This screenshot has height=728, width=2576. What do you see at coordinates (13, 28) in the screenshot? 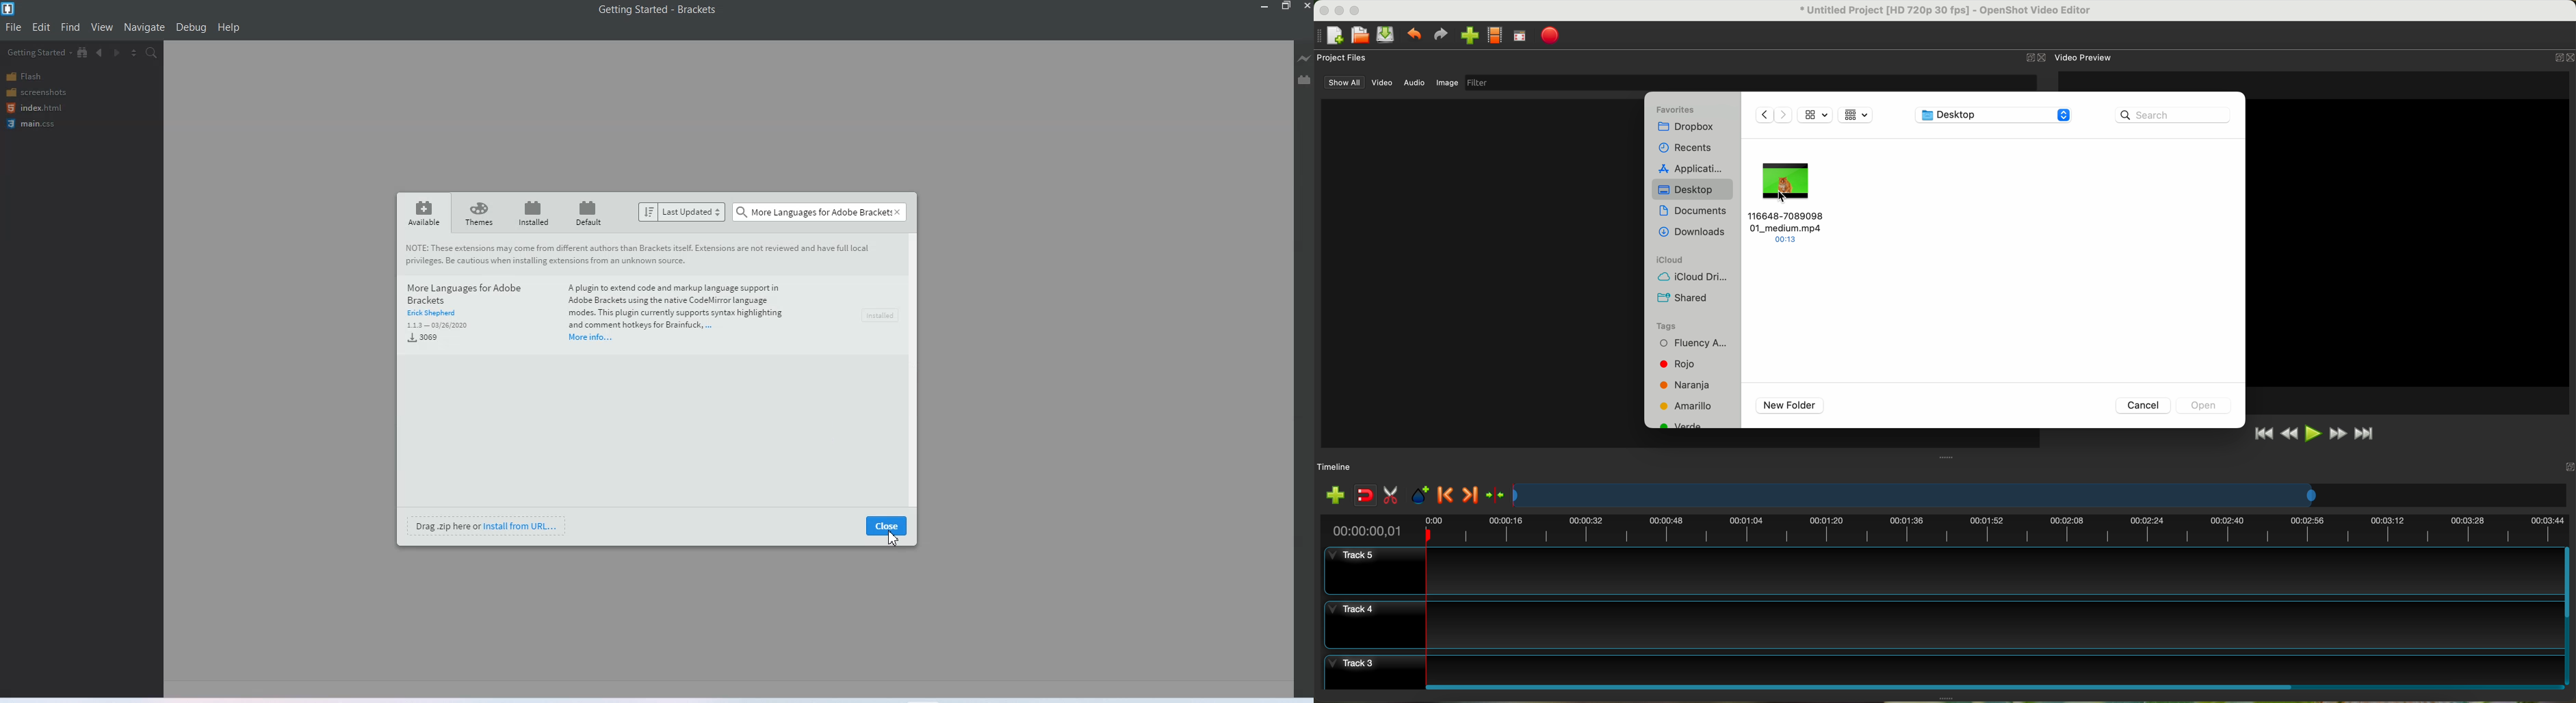
I see `File` at bounding box center [13, 28].